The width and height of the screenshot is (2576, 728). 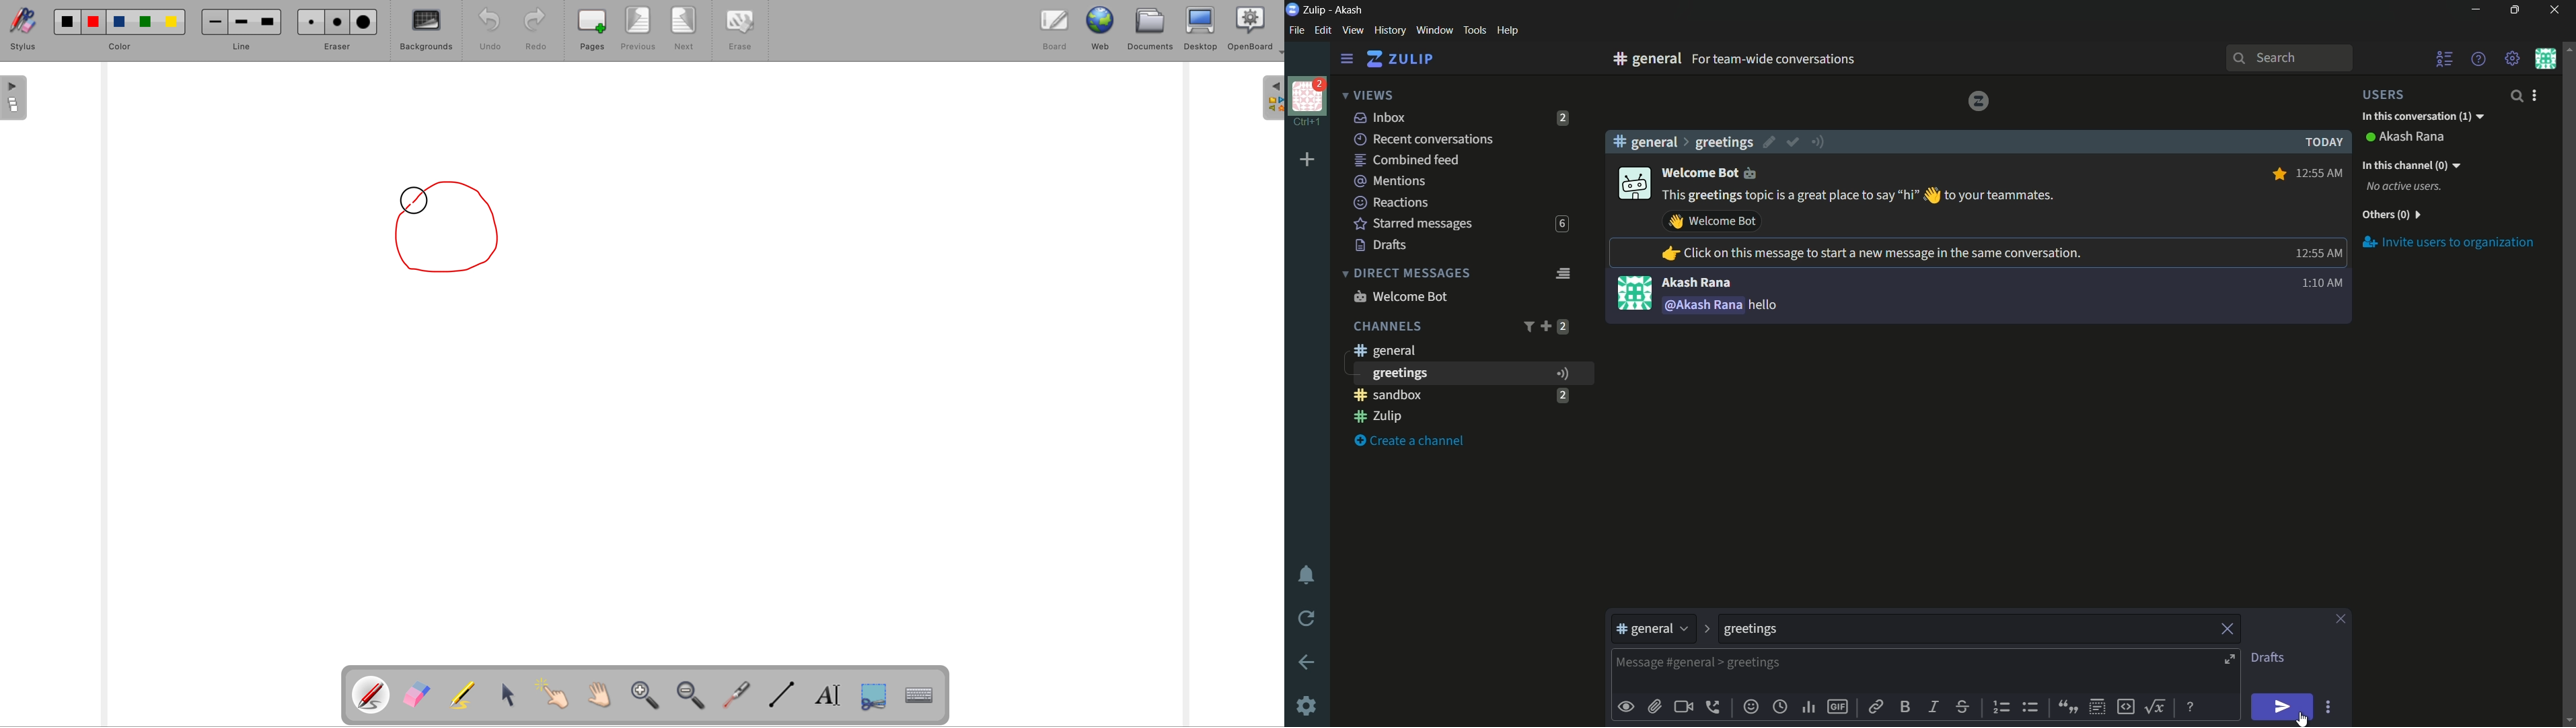 What do you see at coordinates (1307, 576) in the screenshot?
I see `enable DND` at bounding box center [1307, 576].